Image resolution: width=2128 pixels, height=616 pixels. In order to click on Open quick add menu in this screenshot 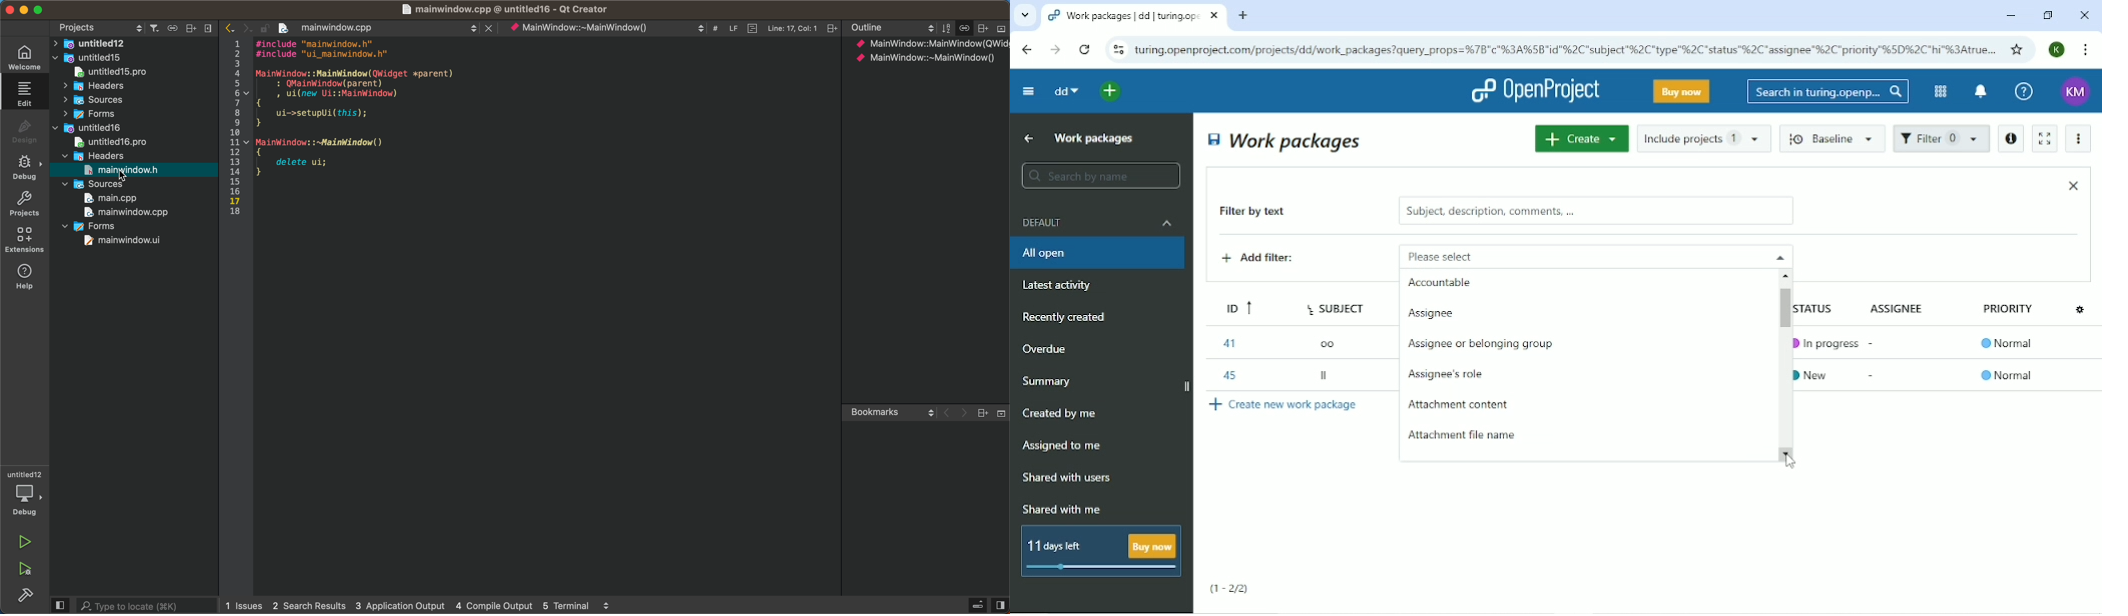, I will do `click(1111, 91)`.